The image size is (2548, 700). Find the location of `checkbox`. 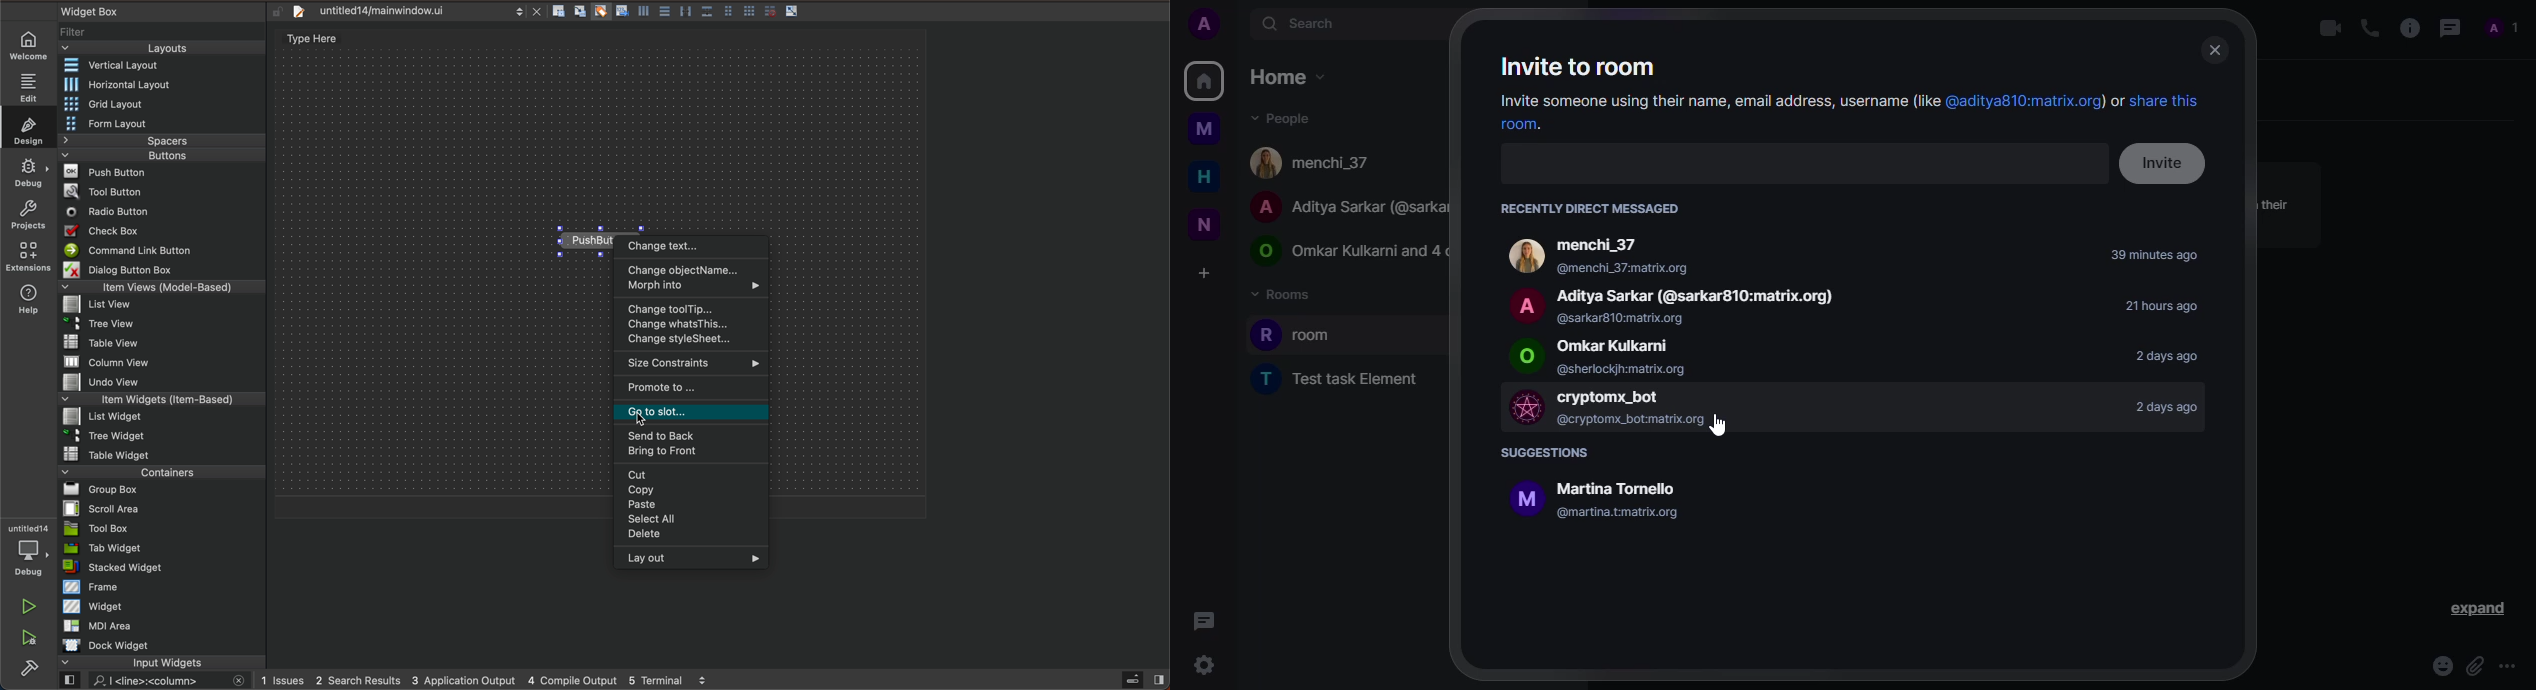

checkbox is located at coordinates (163, 233).